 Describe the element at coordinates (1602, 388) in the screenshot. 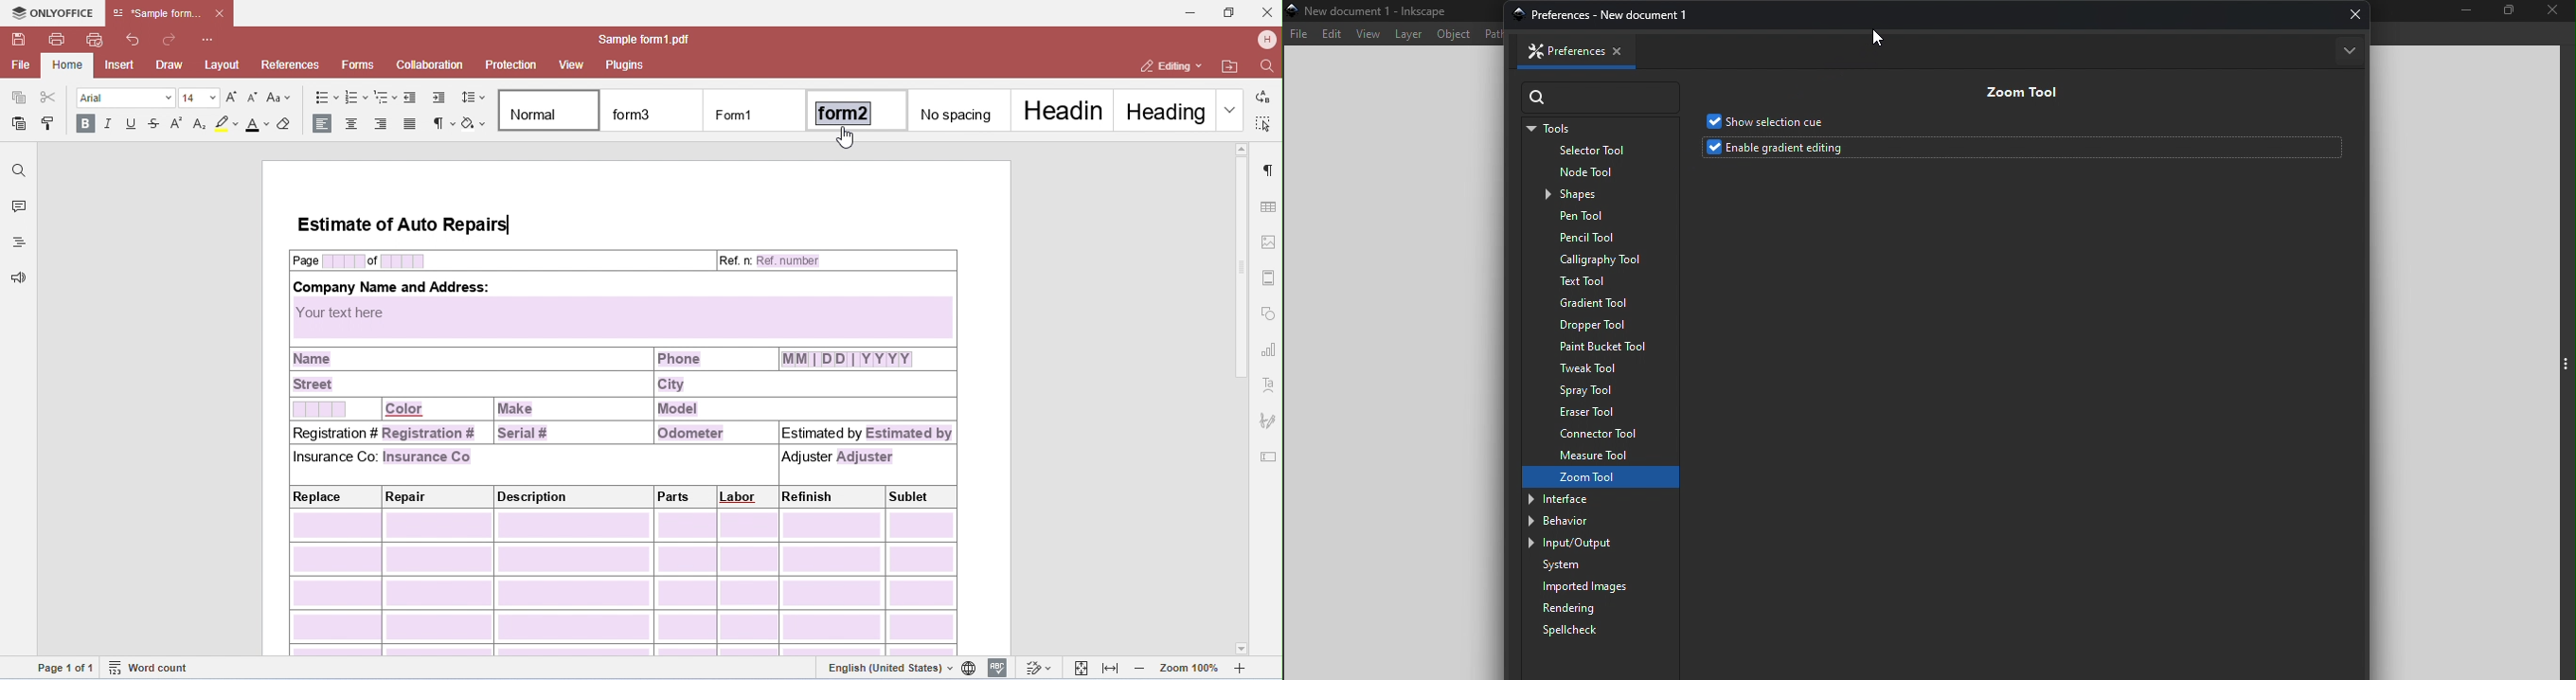

I see `Spray tool` at that location.